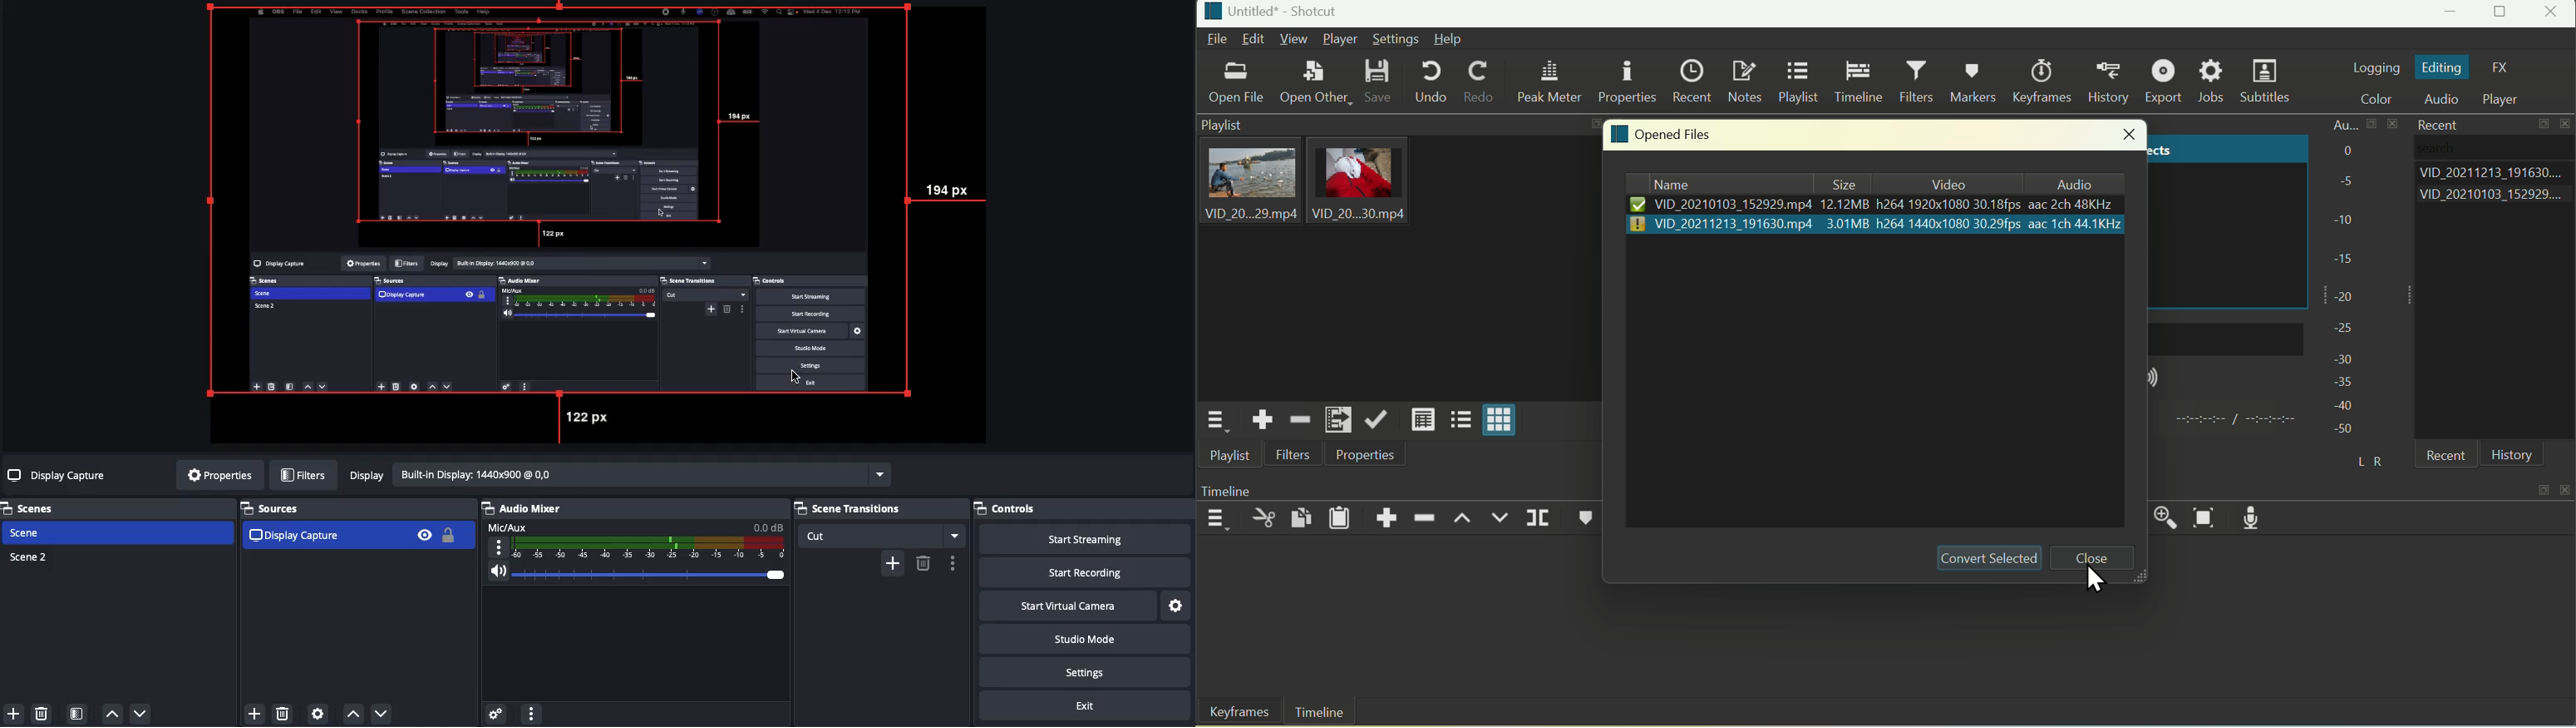  I want to click on Minimize, so click(2453, 14).